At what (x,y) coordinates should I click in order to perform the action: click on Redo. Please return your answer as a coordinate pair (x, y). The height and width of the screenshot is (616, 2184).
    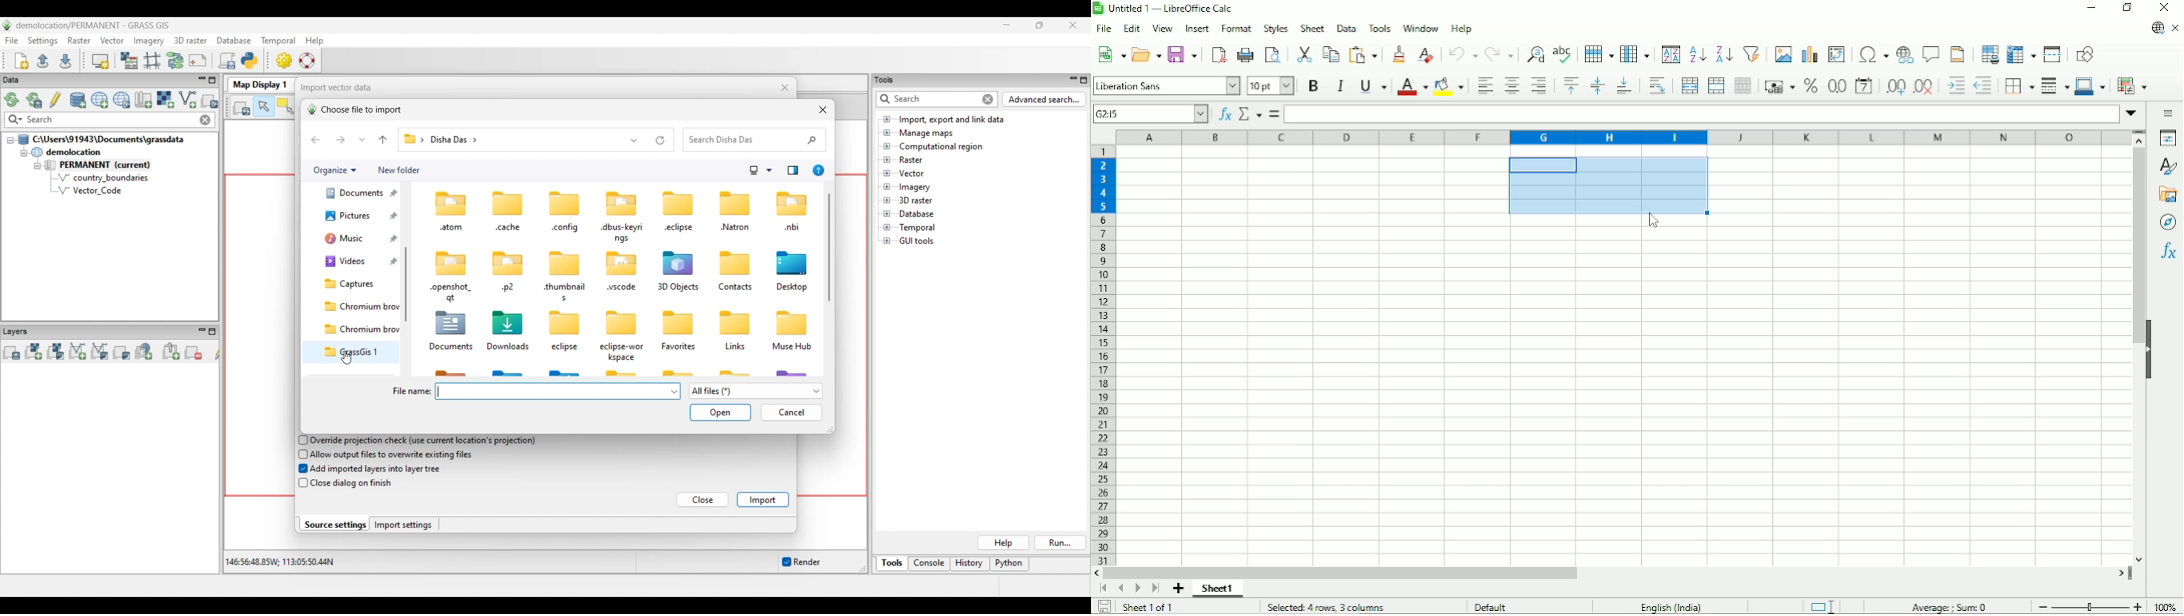
    Looking at the image, I should click on (1498, 53).